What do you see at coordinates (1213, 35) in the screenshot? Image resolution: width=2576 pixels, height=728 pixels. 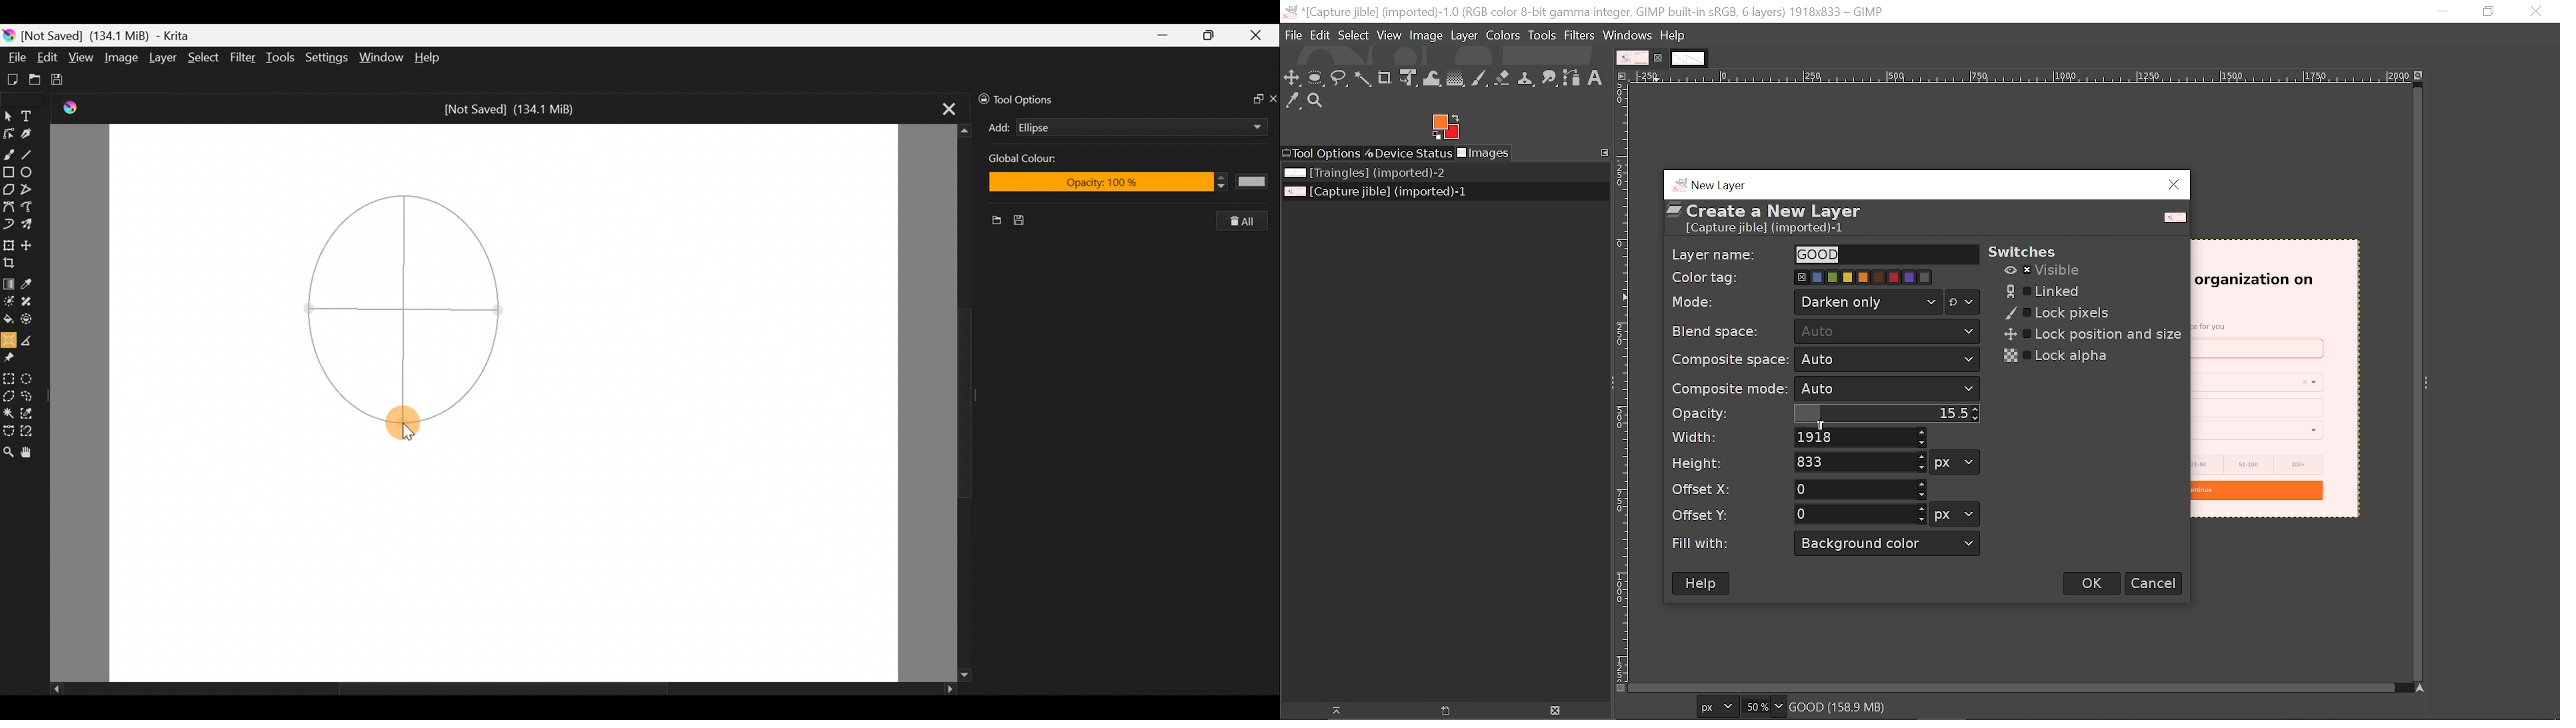 I see `Maximize` at bounding box center [1213, 35].